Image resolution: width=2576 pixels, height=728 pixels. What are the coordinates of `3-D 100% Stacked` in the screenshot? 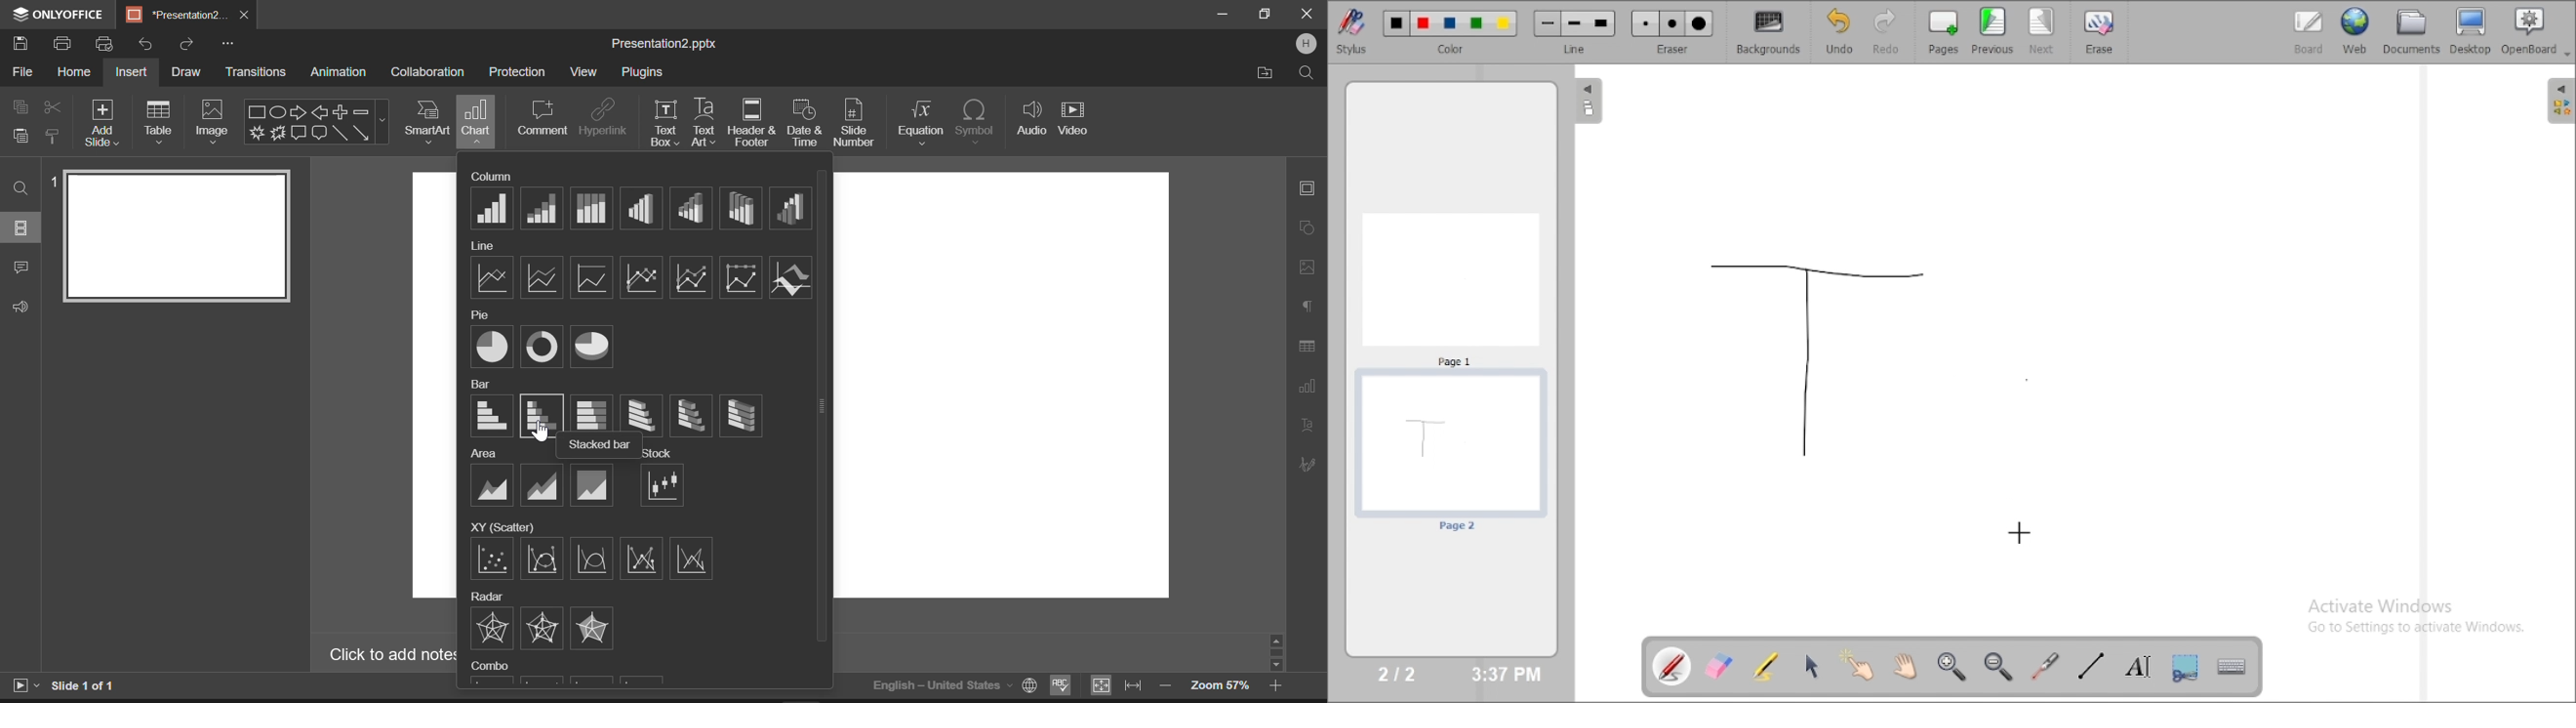 It's located at (741, 209).